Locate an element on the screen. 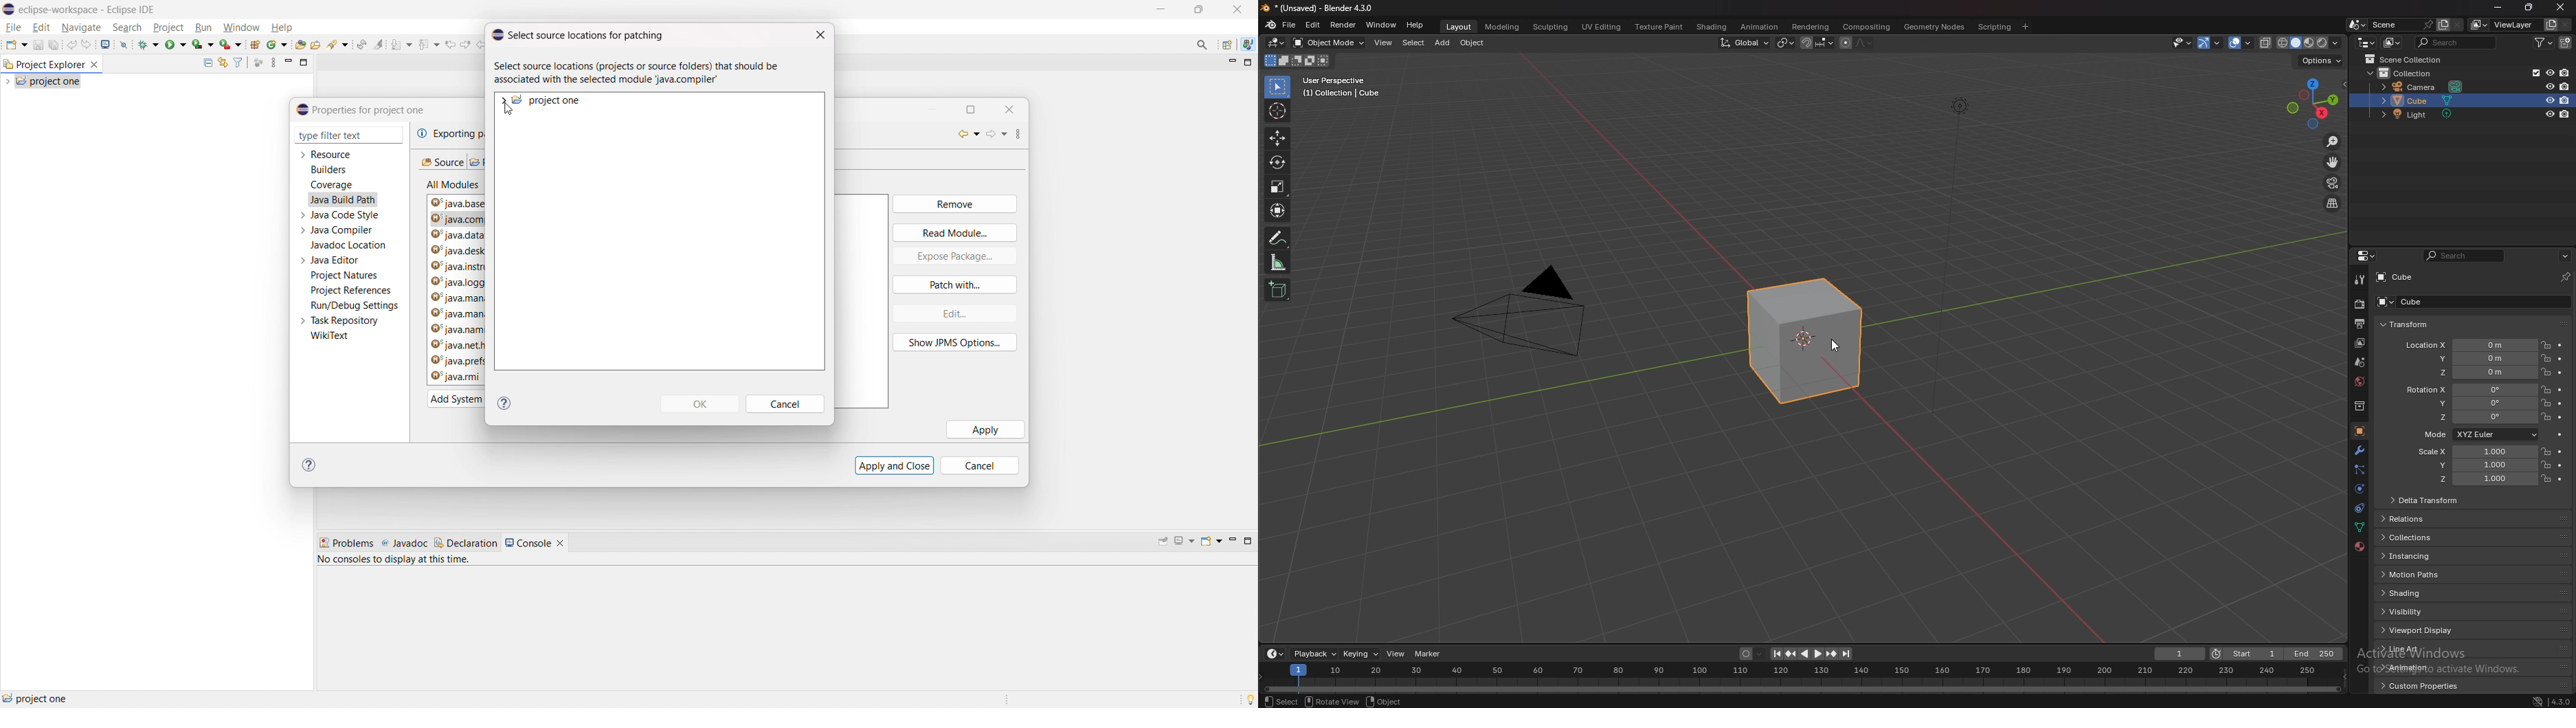 This screenshot has height=728, width=2576. toggle ant mark occurances is located at coordinates (379, 44).